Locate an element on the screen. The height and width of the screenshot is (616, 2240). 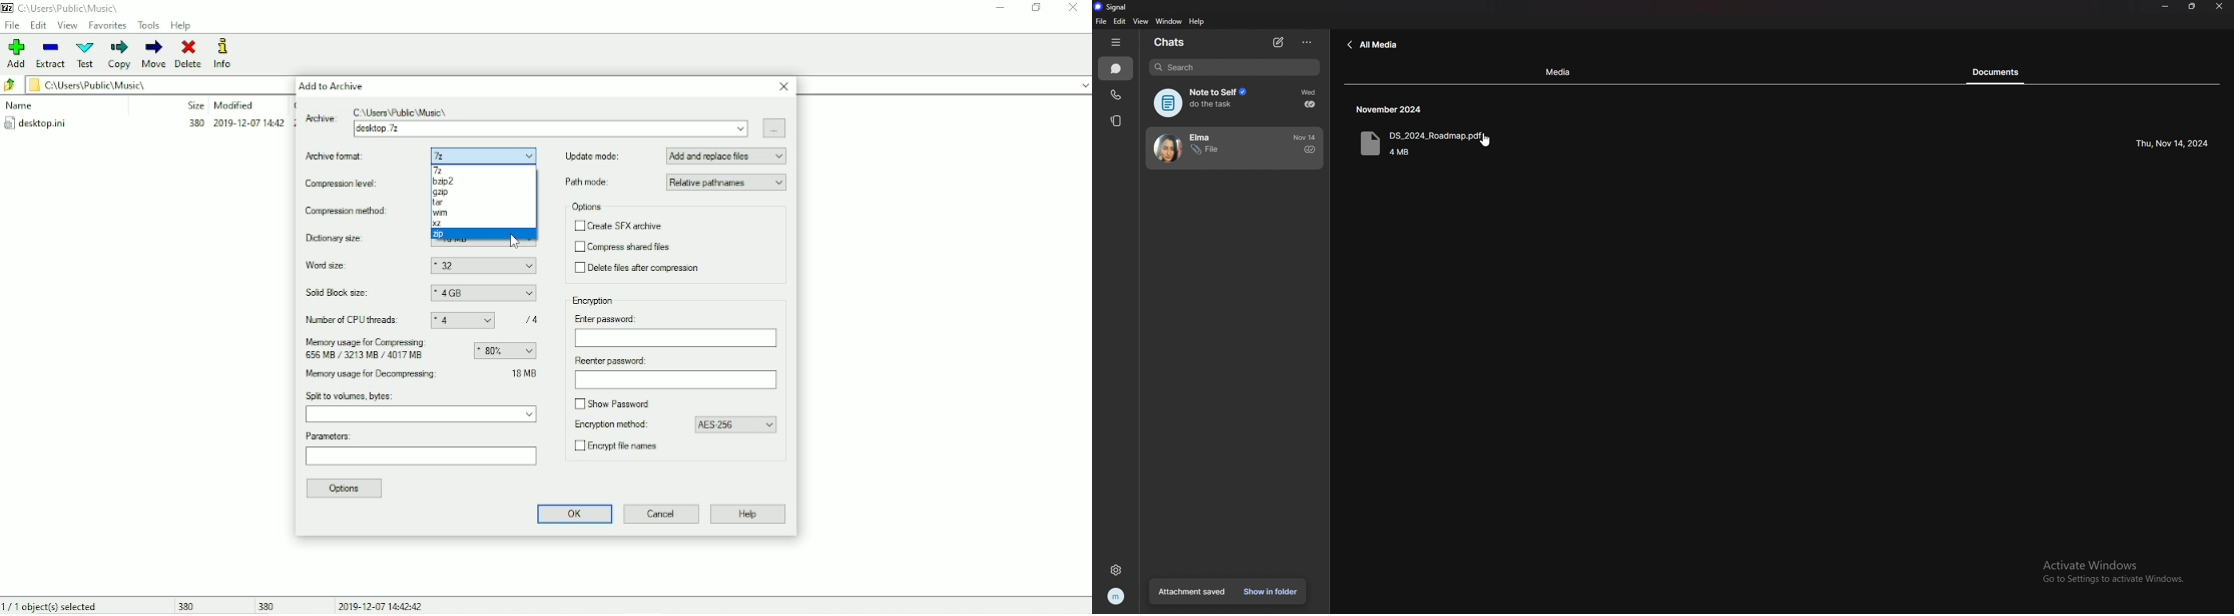
edit is located at coordinates (1119, 22).